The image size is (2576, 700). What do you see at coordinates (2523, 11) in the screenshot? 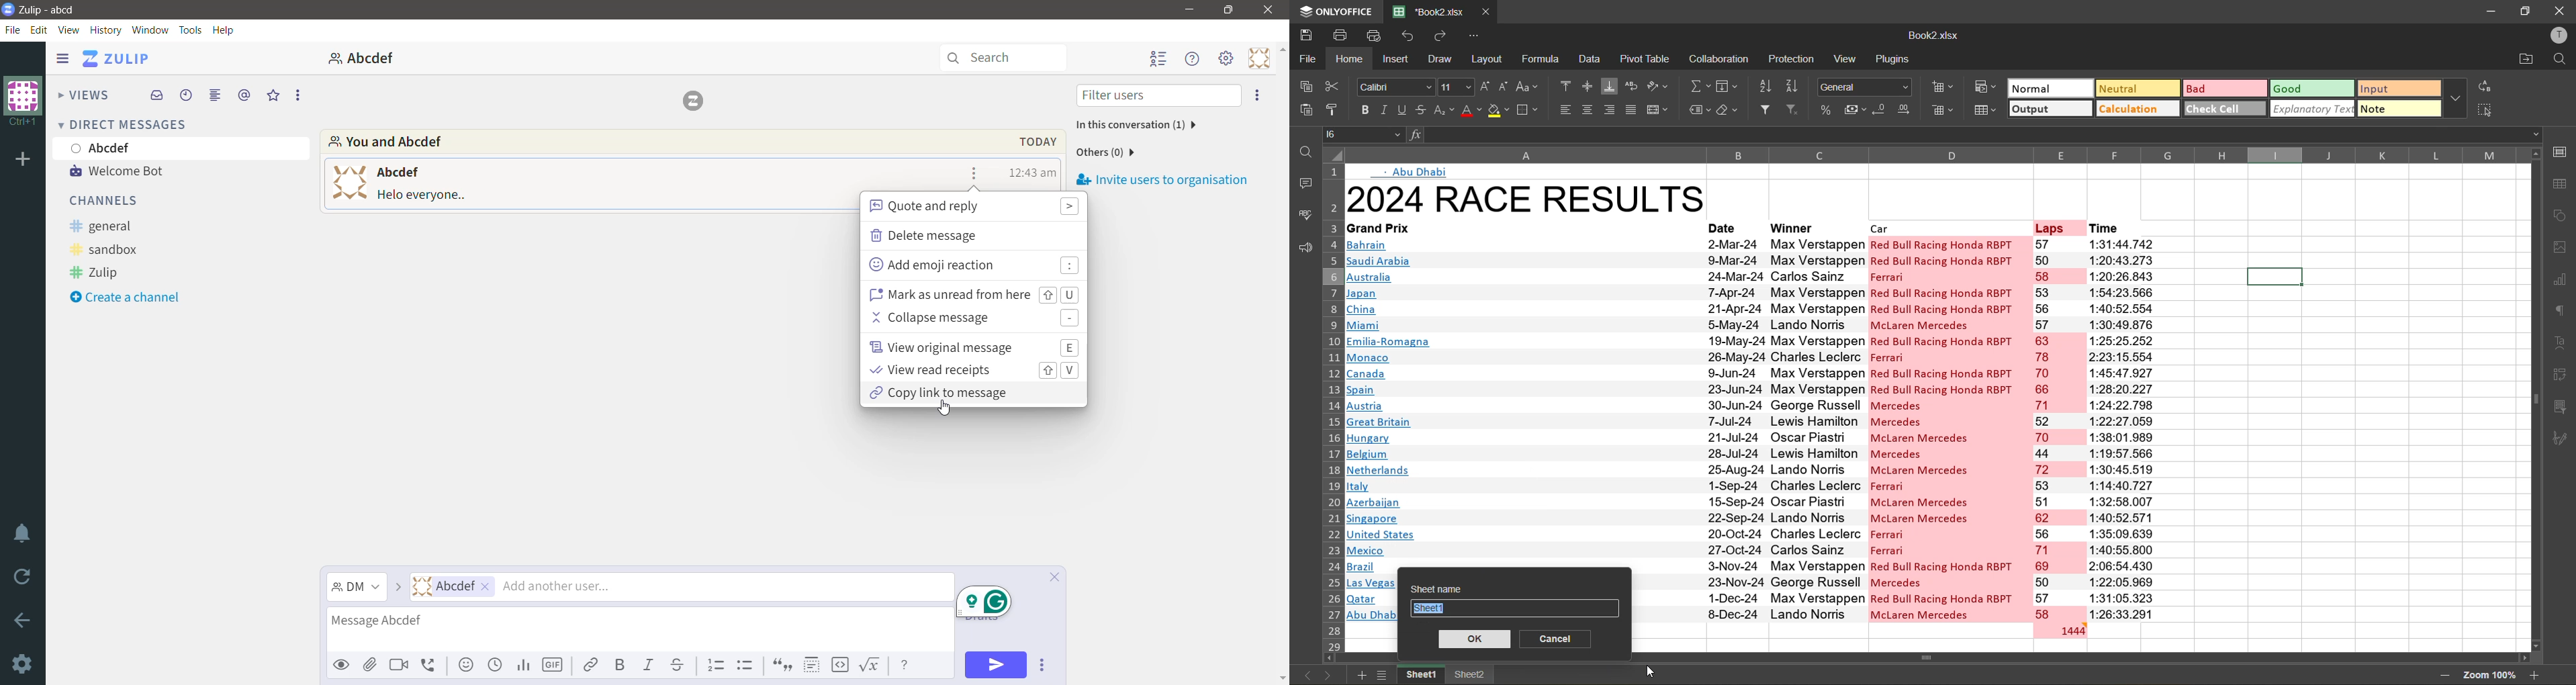
I see `maximize` at bounding box center [2523, 11].